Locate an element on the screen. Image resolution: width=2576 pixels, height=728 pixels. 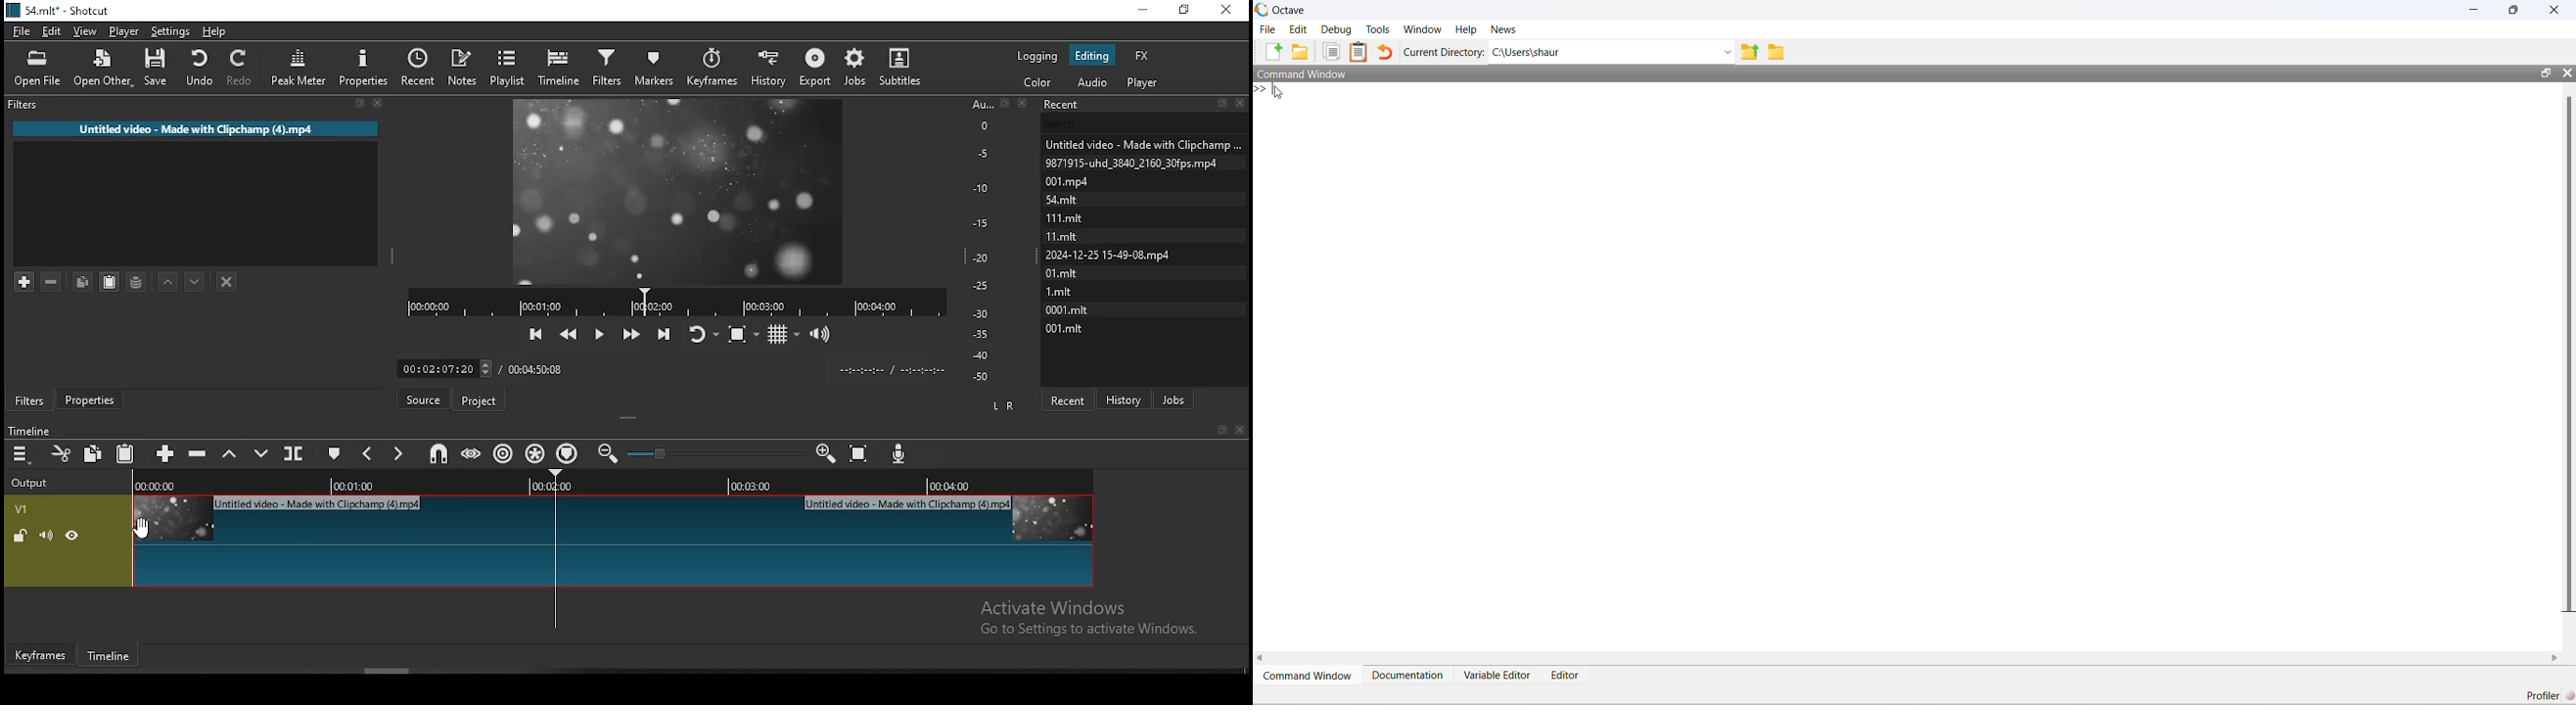
copy is located at coordinates (84, 279).